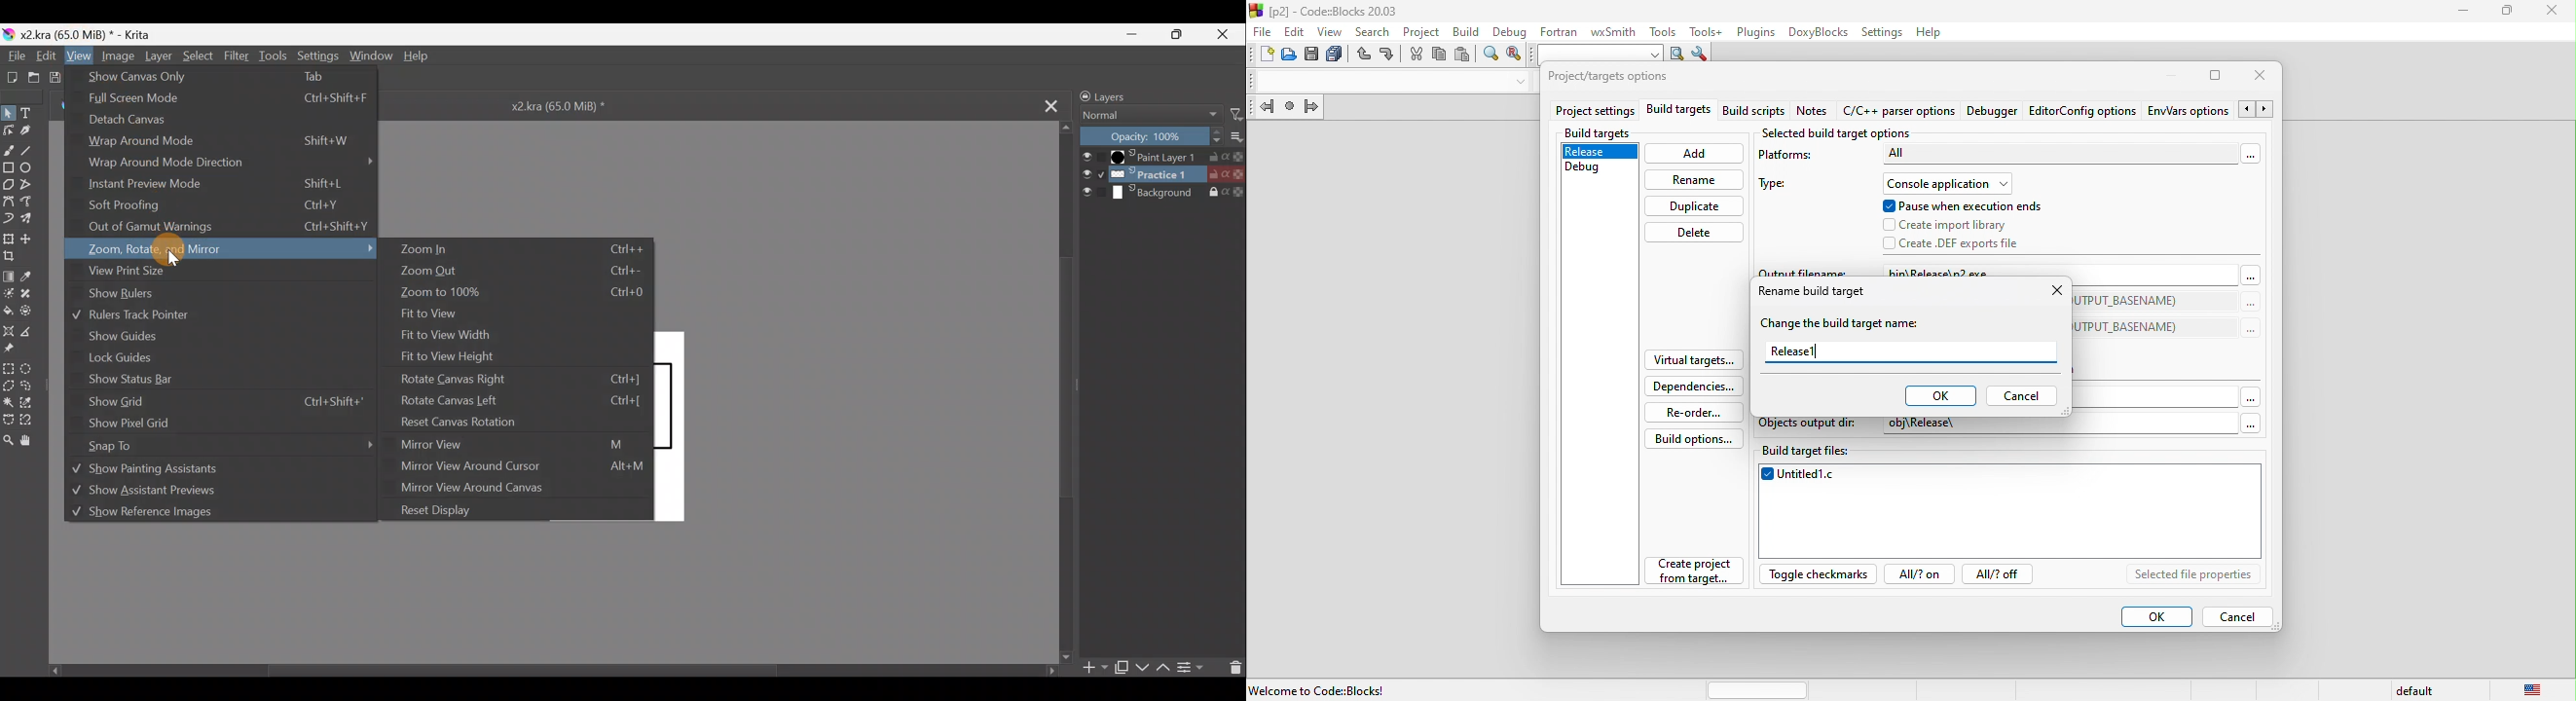  What do you see at coordinates (2254, 156) in the screenshot?
I see `more` at bounding box center [2254, 156].